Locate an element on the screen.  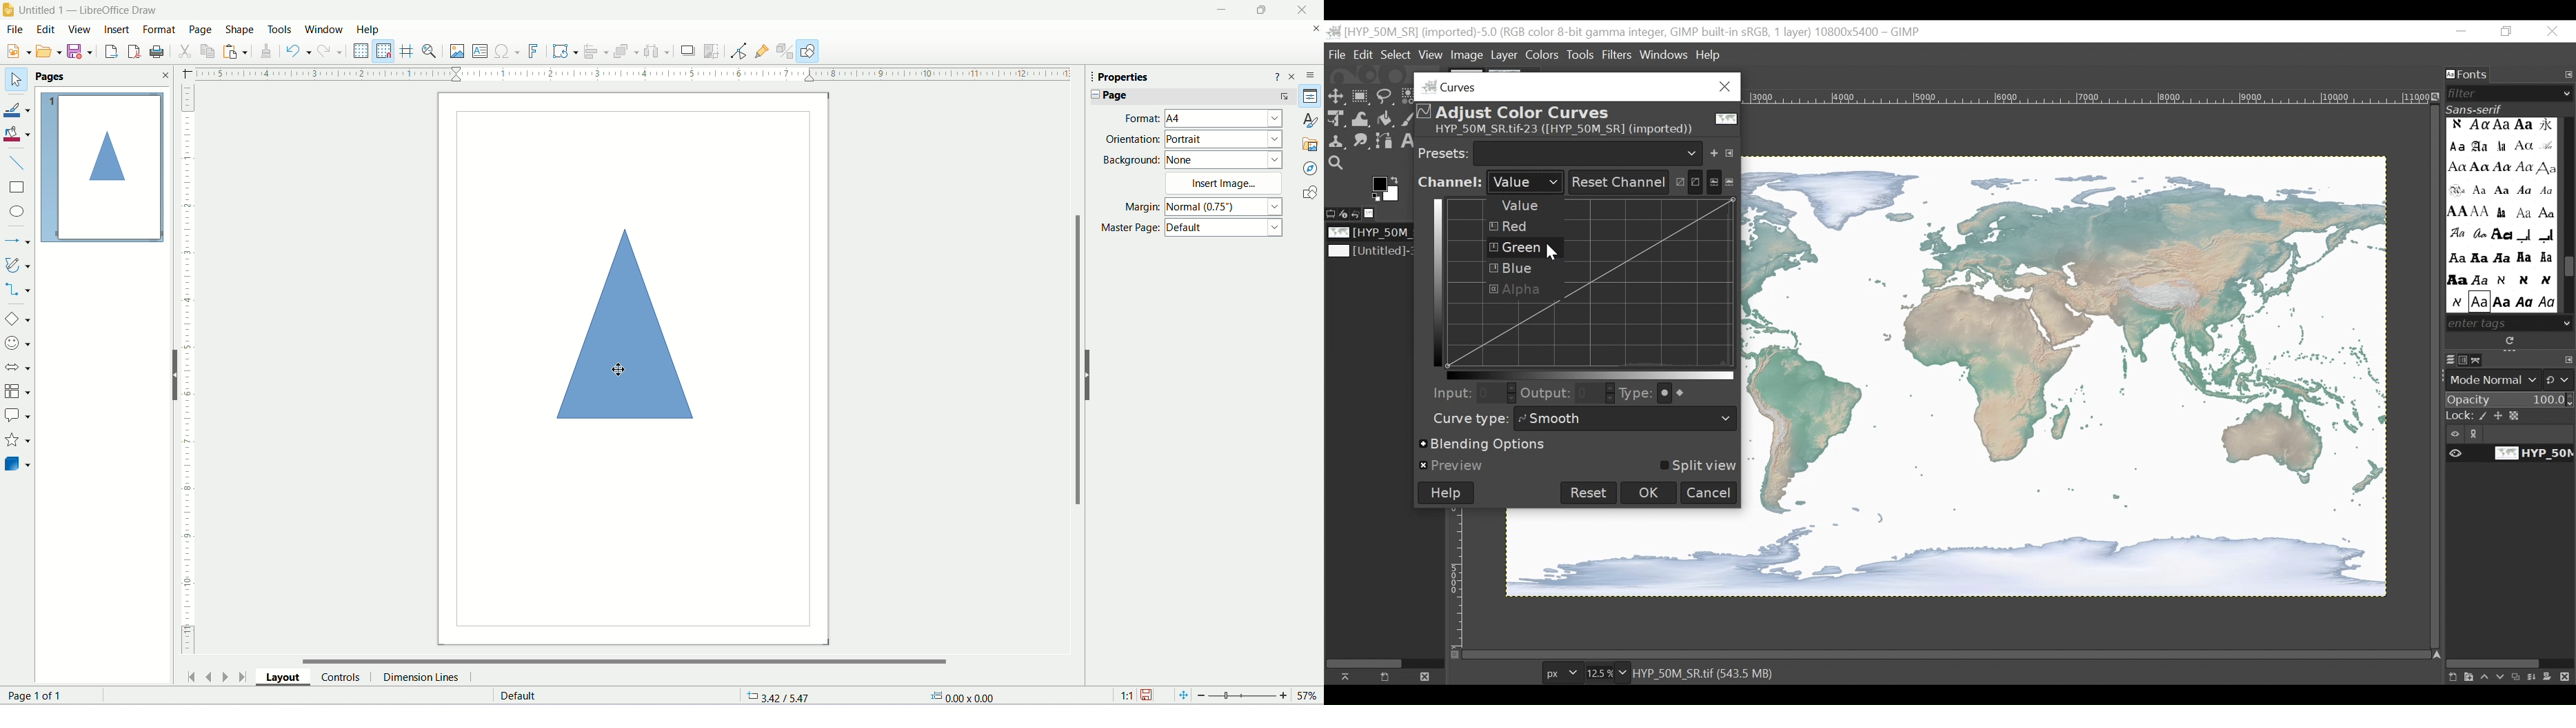
Export directly as pdf is located at coordinates (133, 51).